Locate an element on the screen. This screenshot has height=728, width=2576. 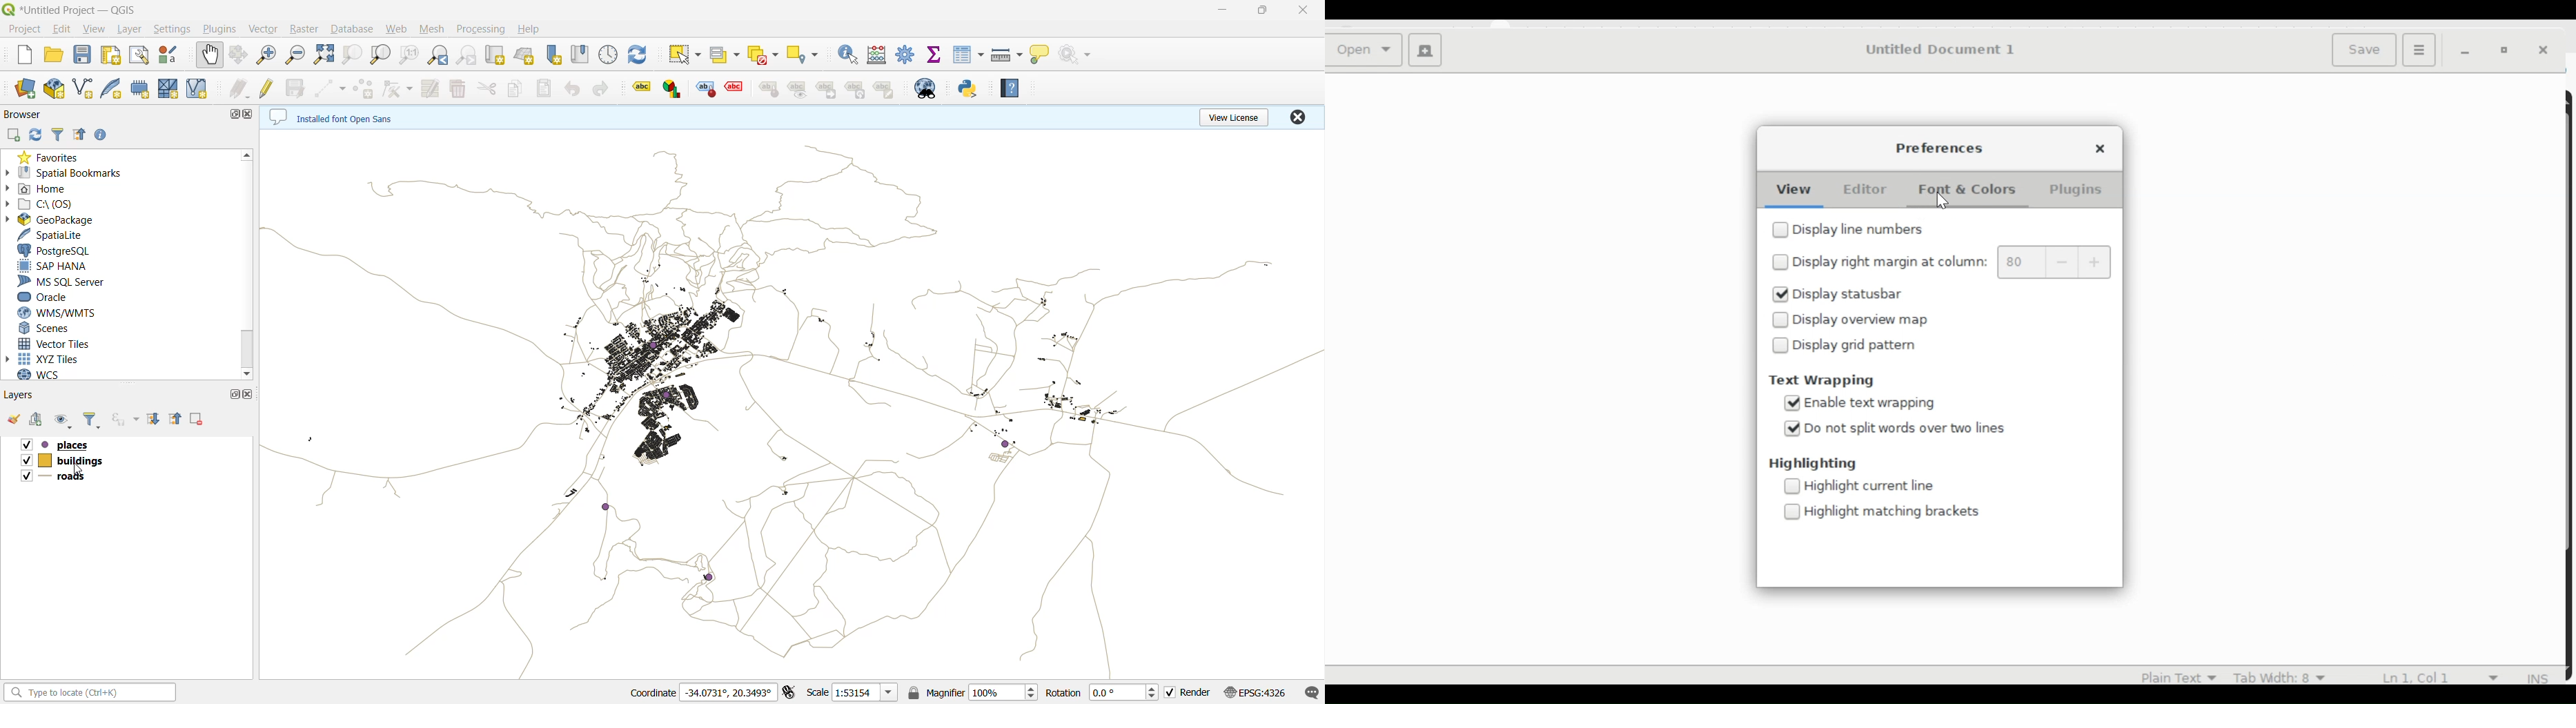
graph is located at coordinates (672, 88).